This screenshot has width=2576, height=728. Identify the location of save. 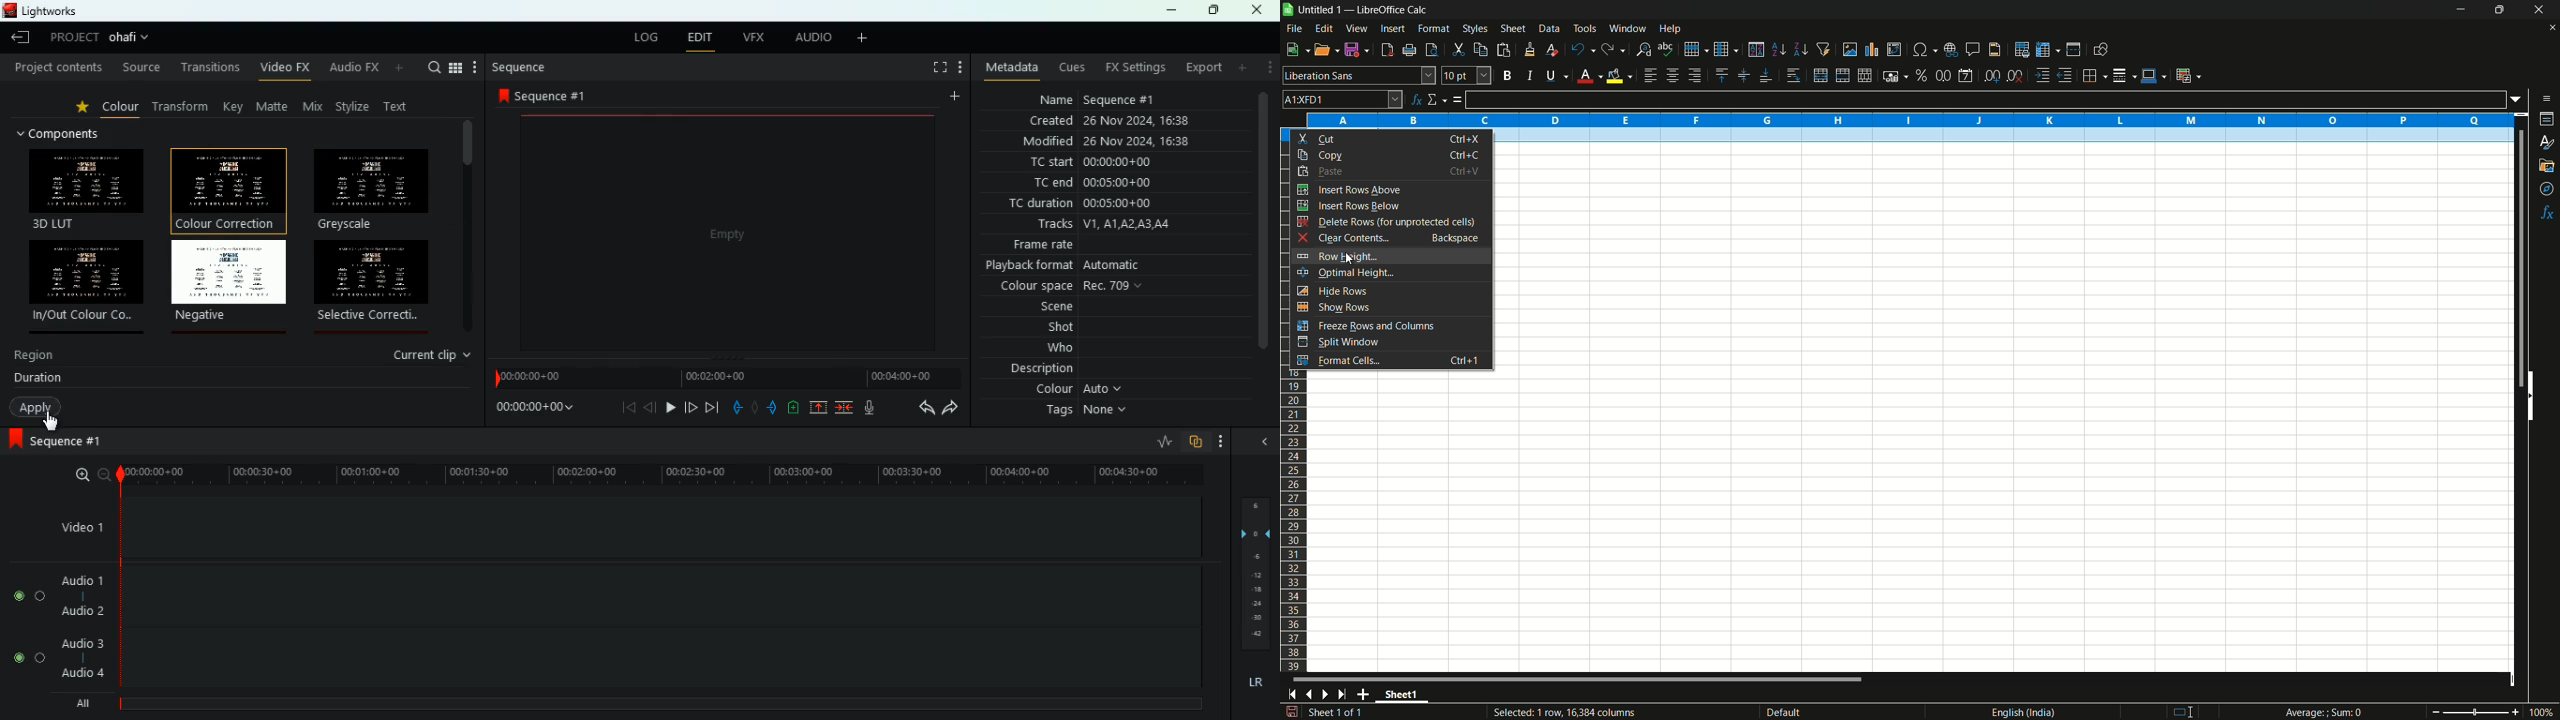
(1291, 712).